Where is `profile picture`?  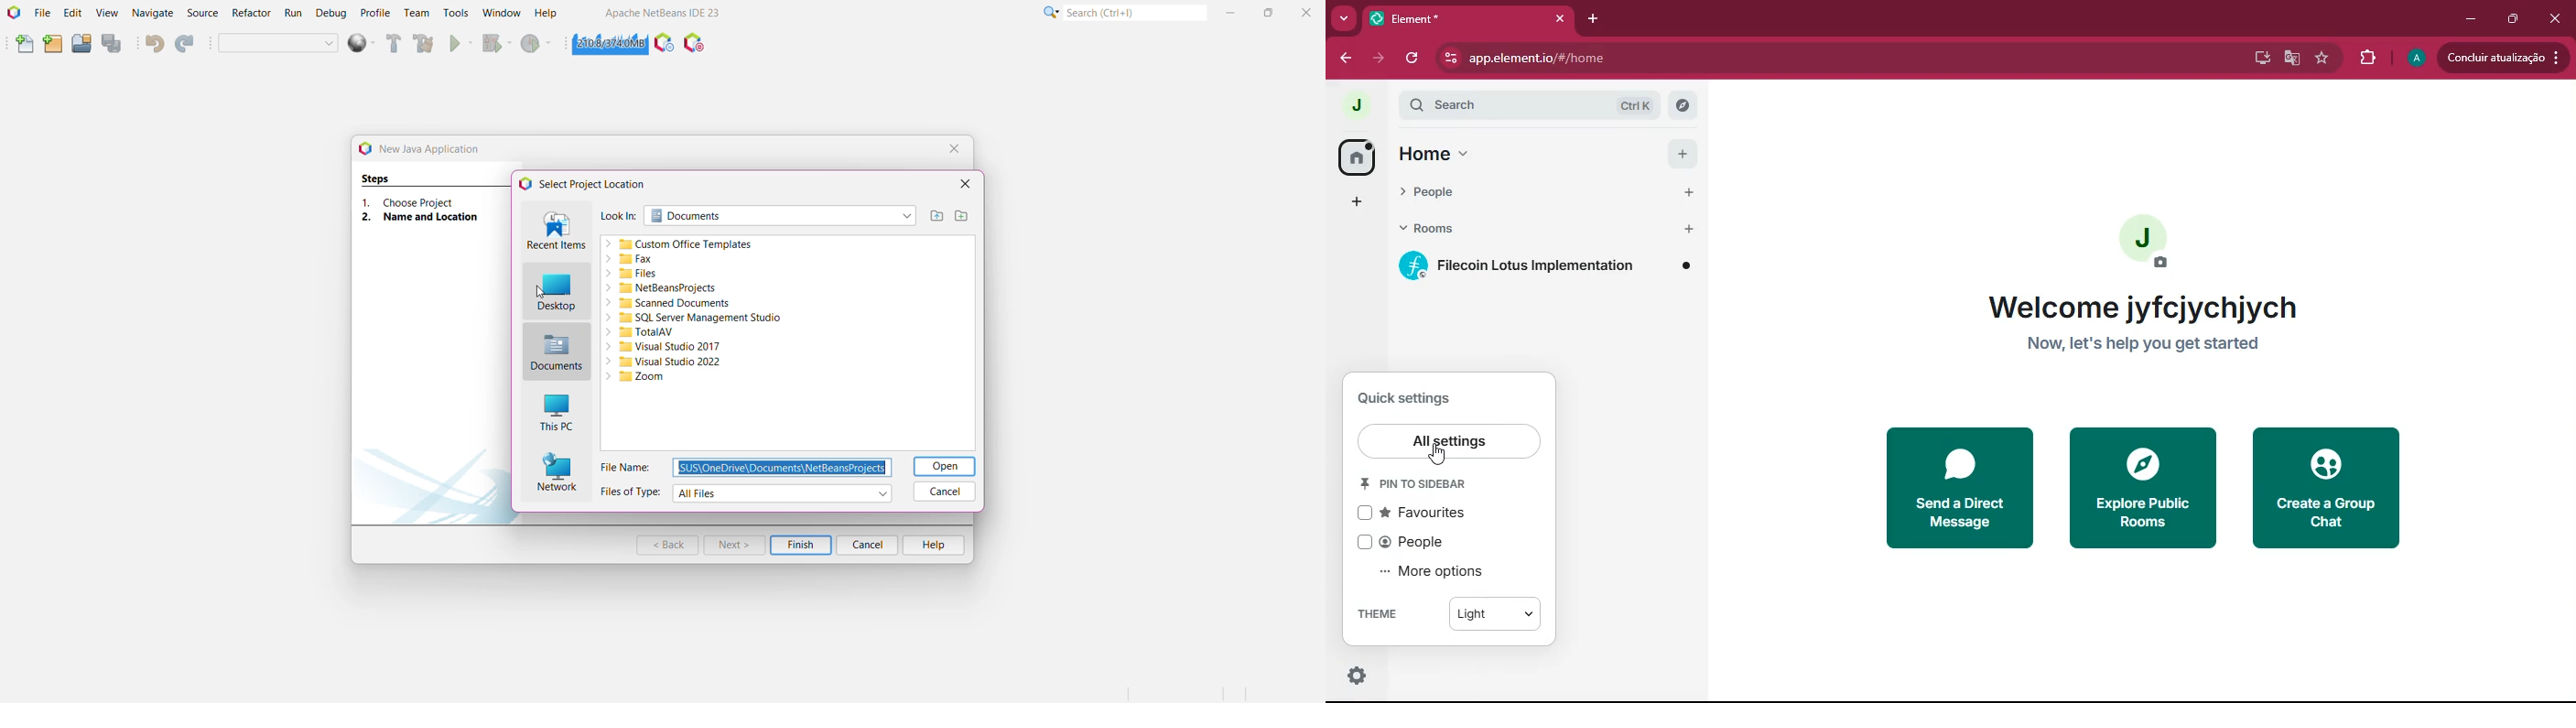
profile picture is located at coordinates (2149, 241).